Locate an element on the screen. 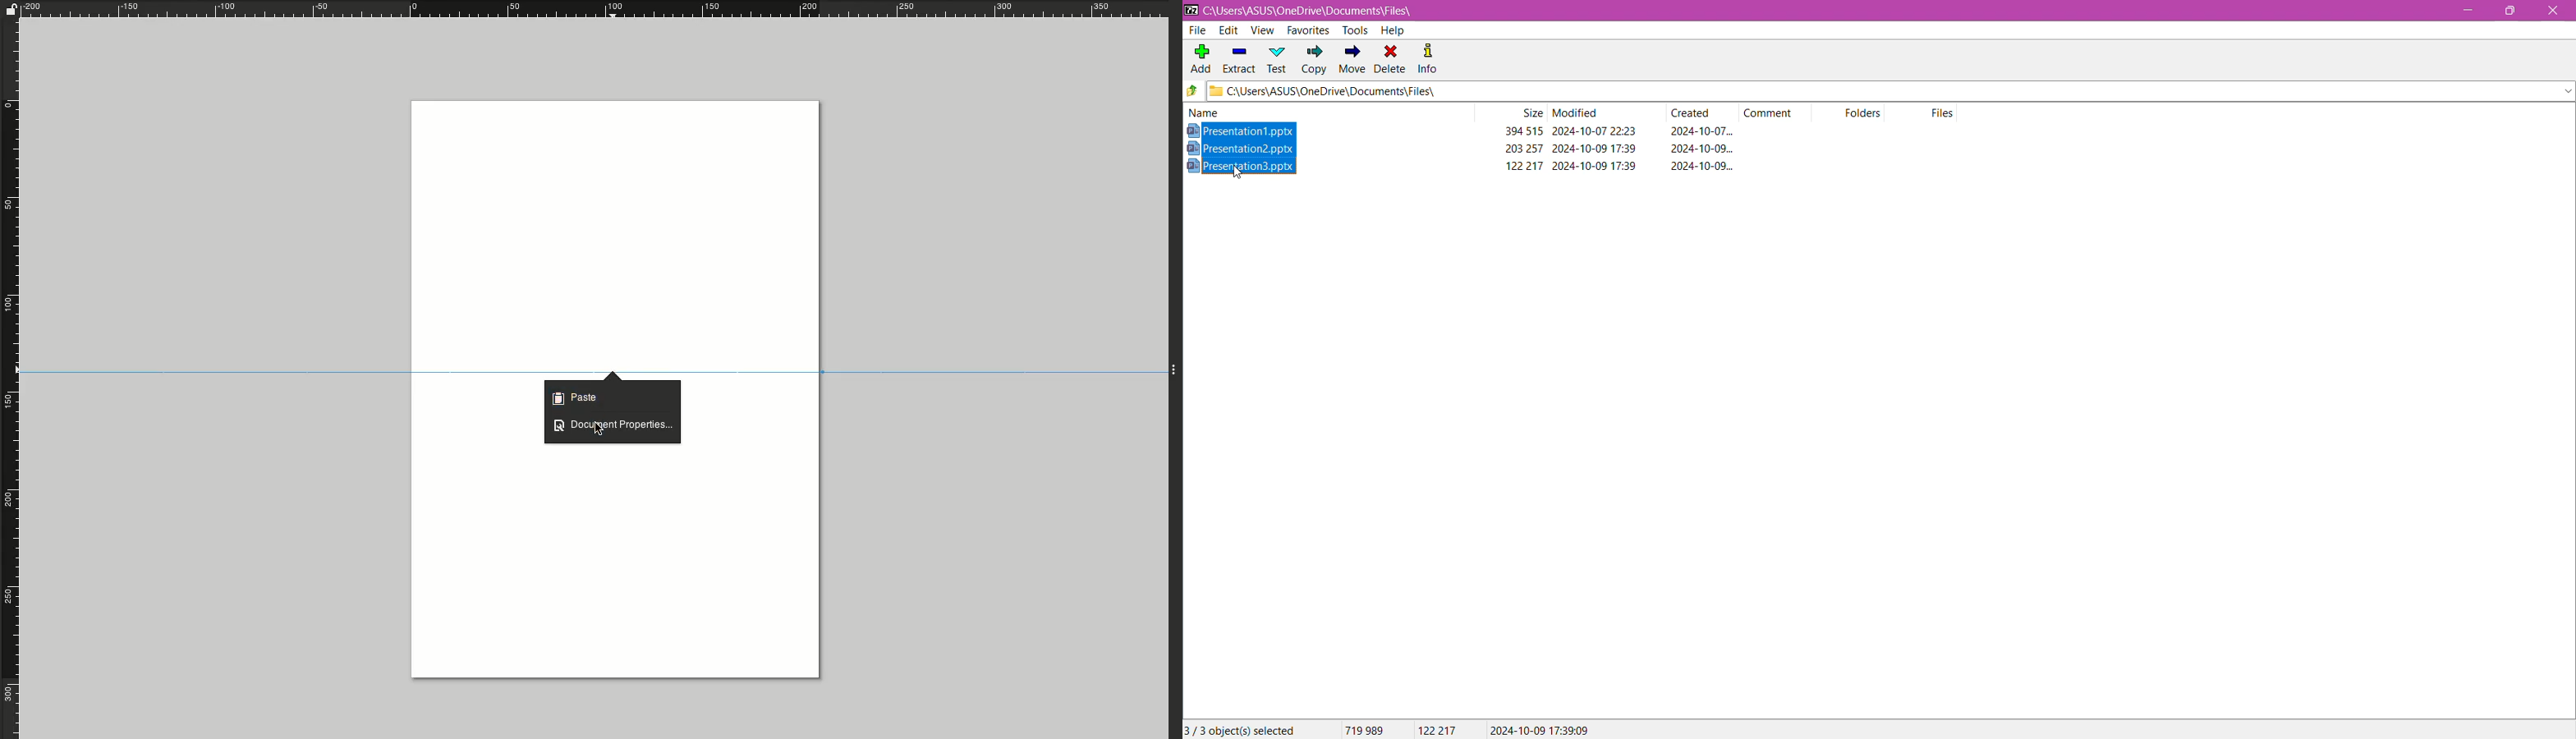 The image size is (2576, 756). Modified is located at coordinates (1577, 113).